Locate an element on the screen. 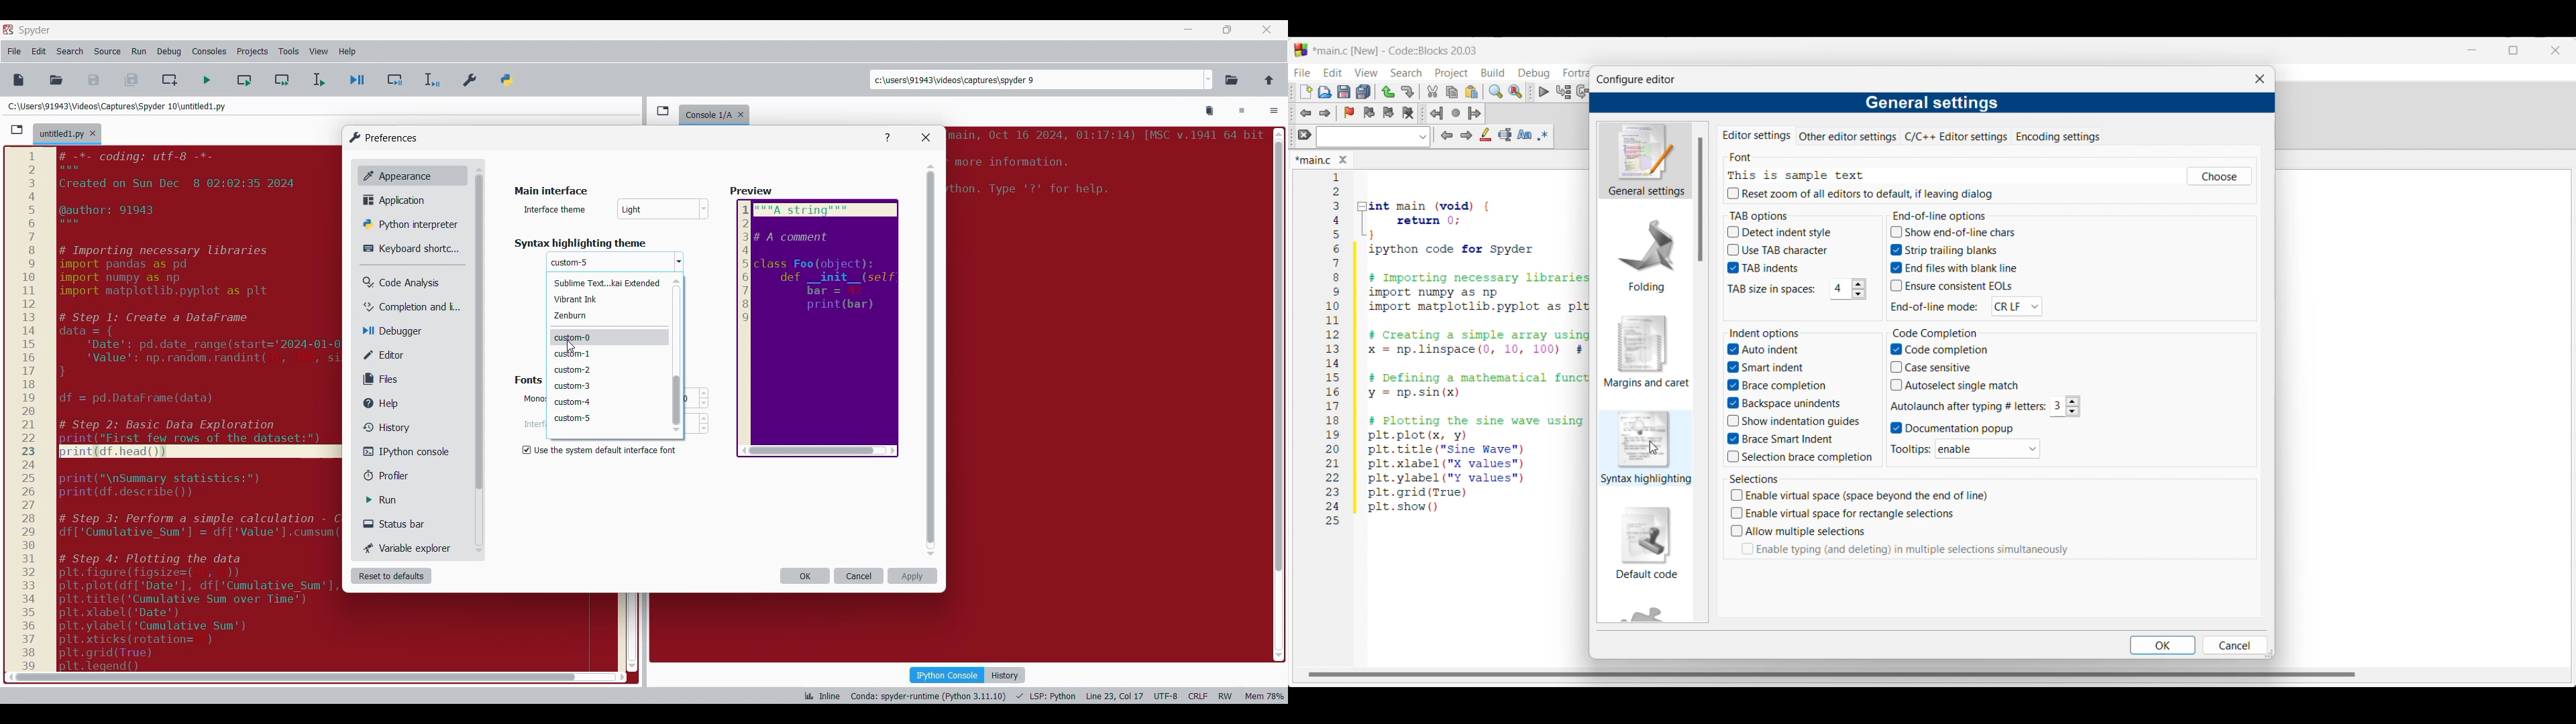  Files is located at coordinates (384, 379).